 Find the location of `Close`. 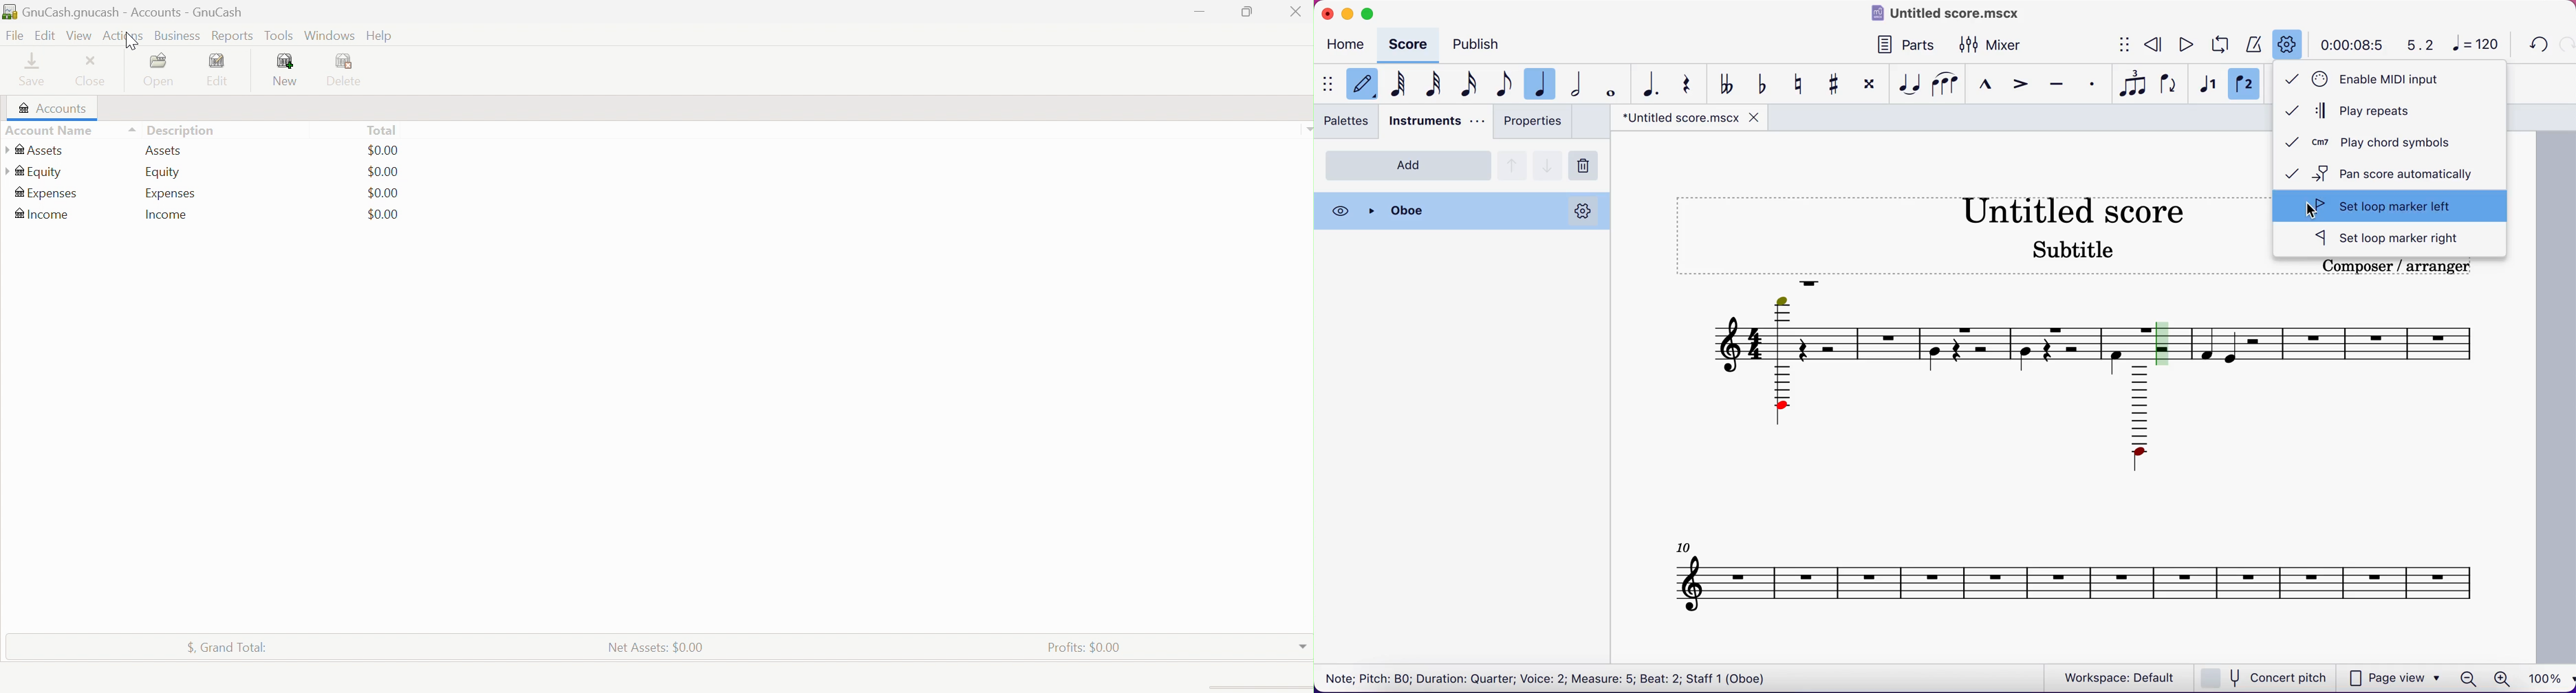

Close is located at coordinates (1450, 212).